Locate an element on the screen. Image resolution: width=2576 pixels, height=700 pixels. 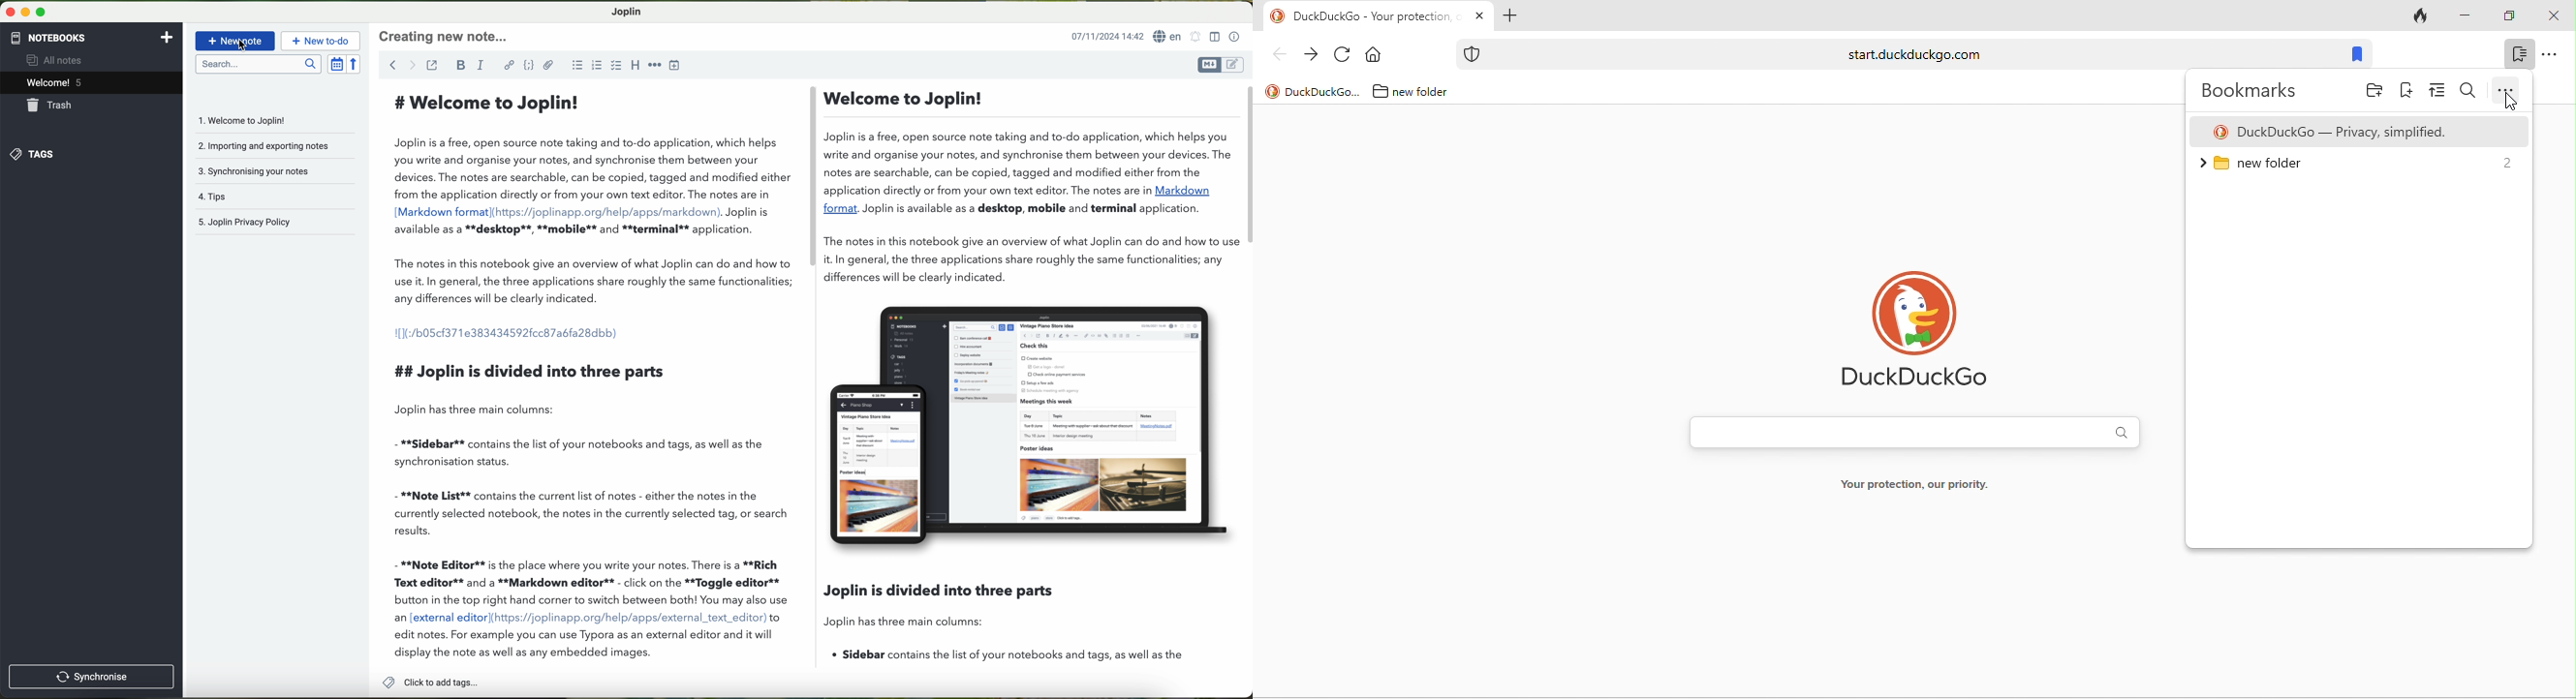
numbered list is located at coordinates (597, 66).